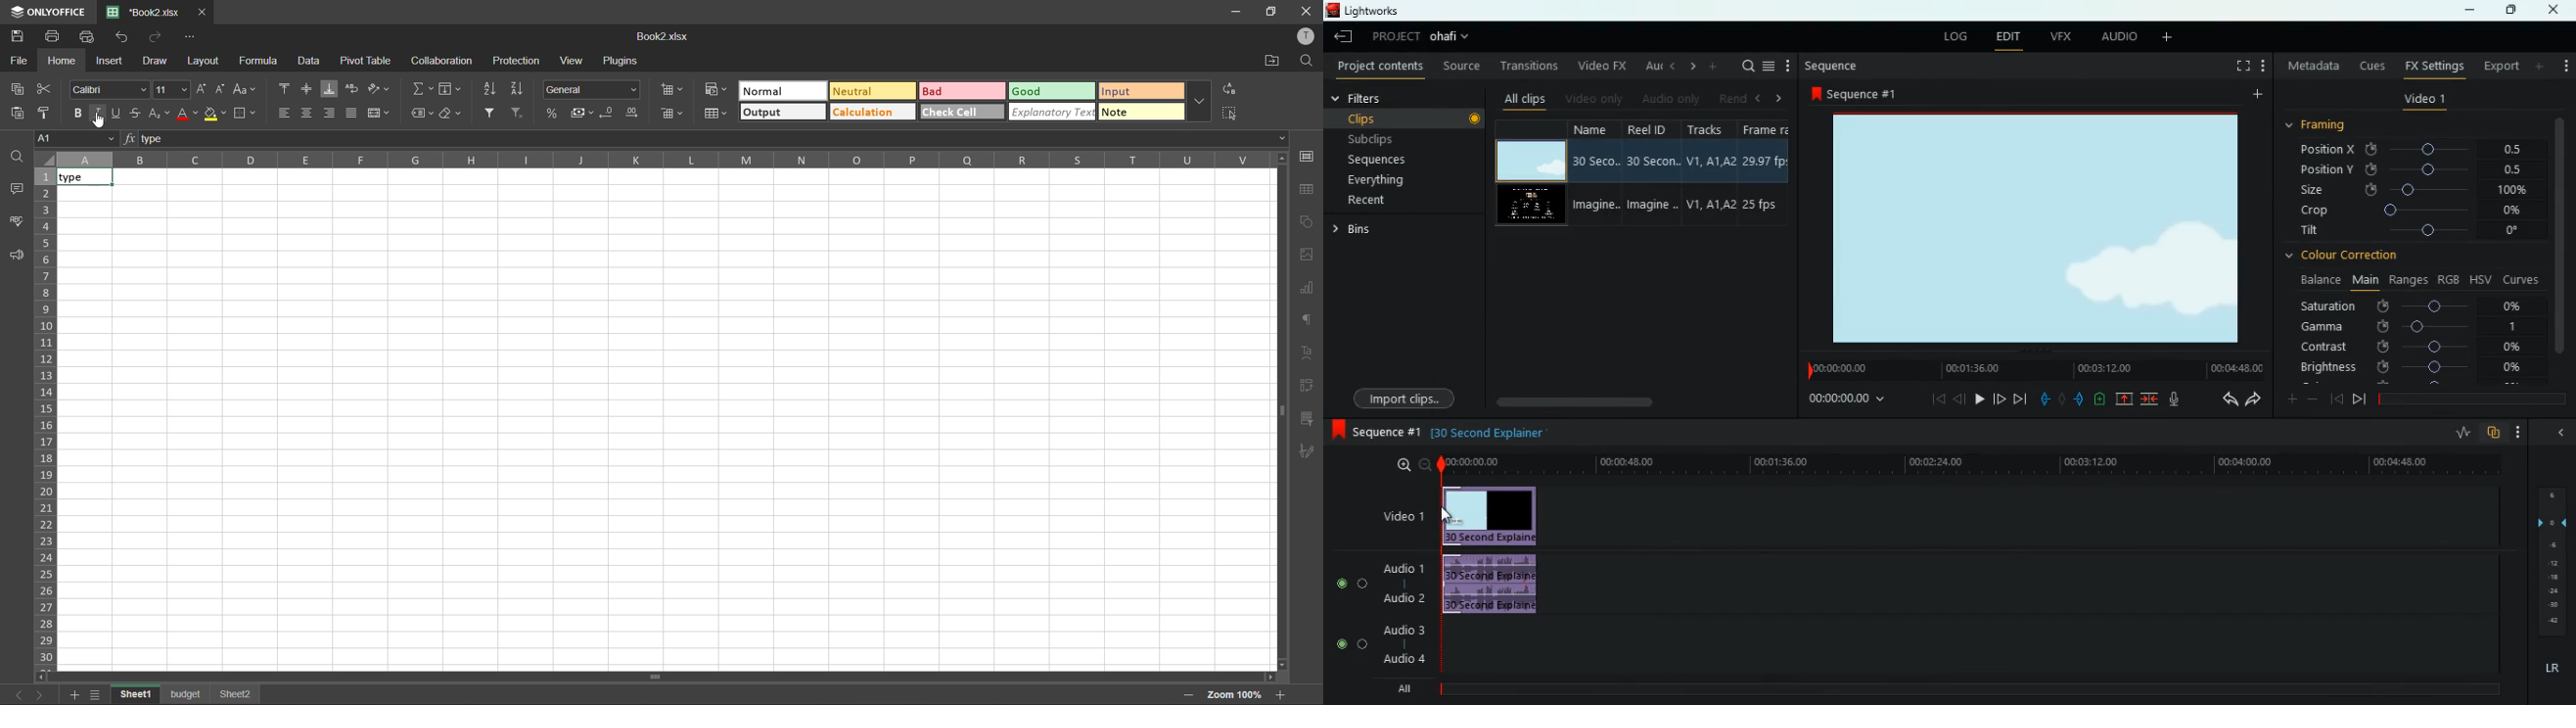  Describe the element at coordinates (285, 88) in the screenshot. I see `align top` at that location.